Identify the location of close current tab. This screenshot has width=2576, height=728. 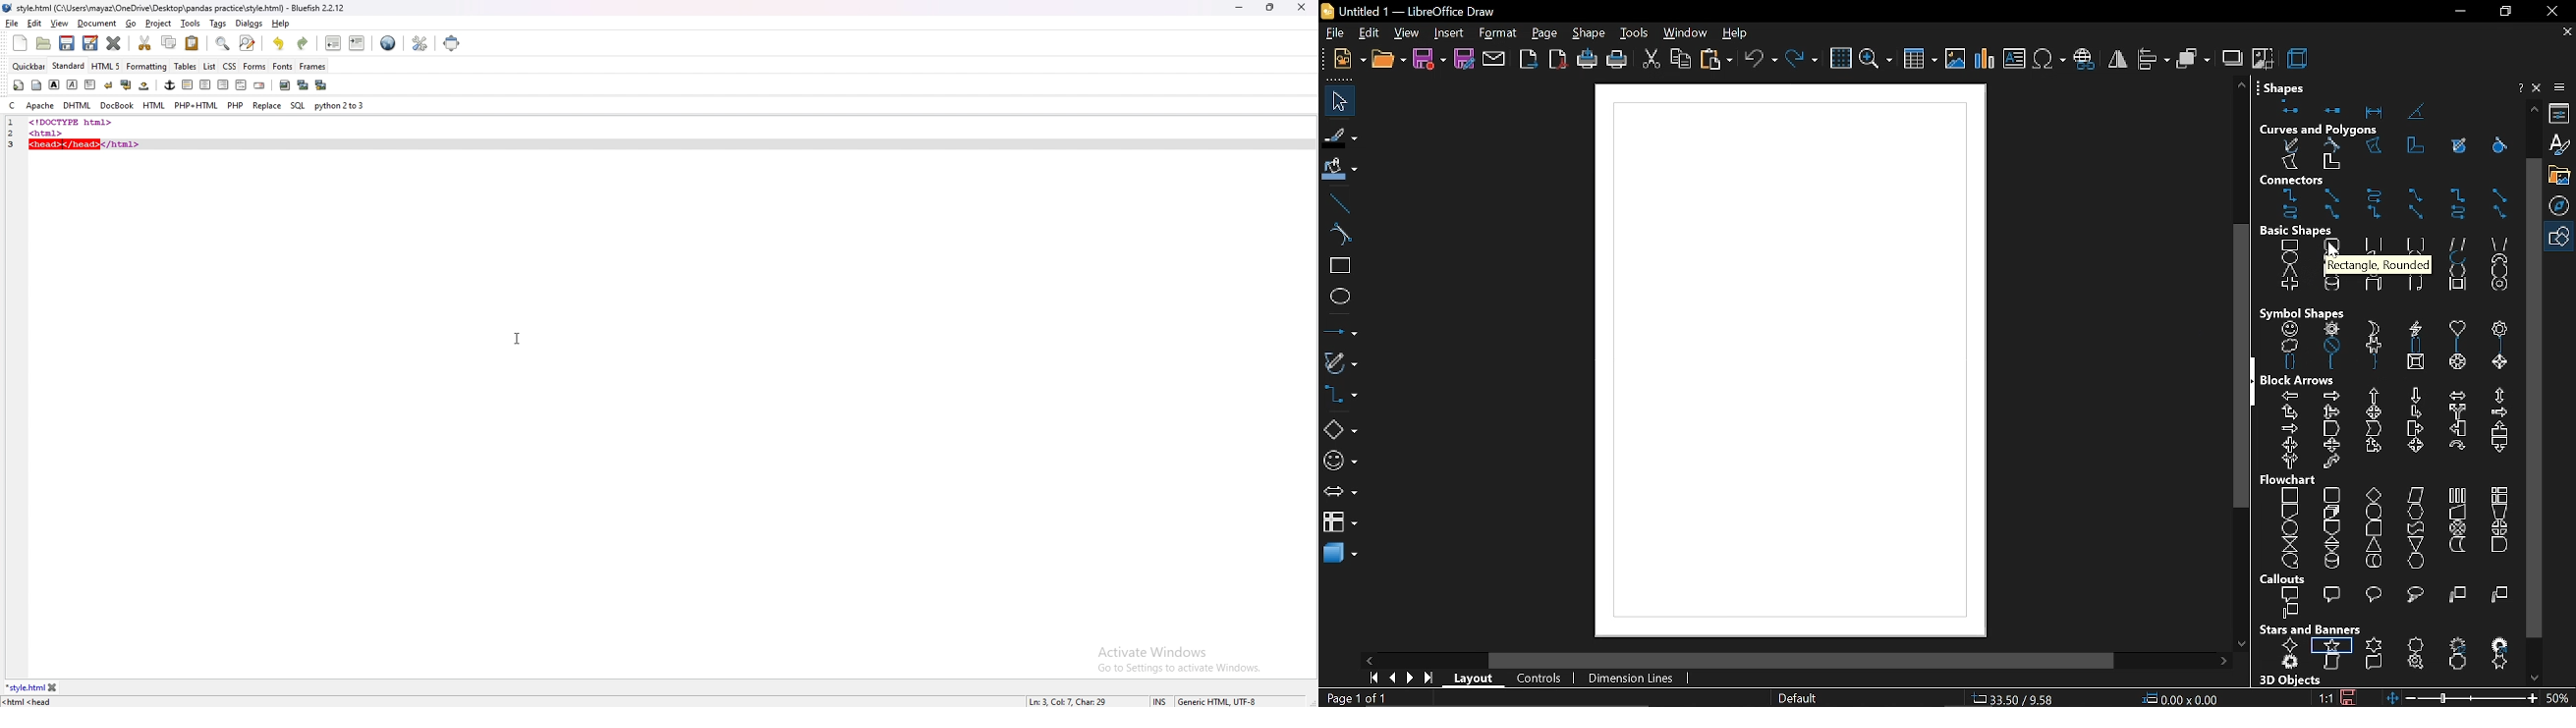
(115, 43).